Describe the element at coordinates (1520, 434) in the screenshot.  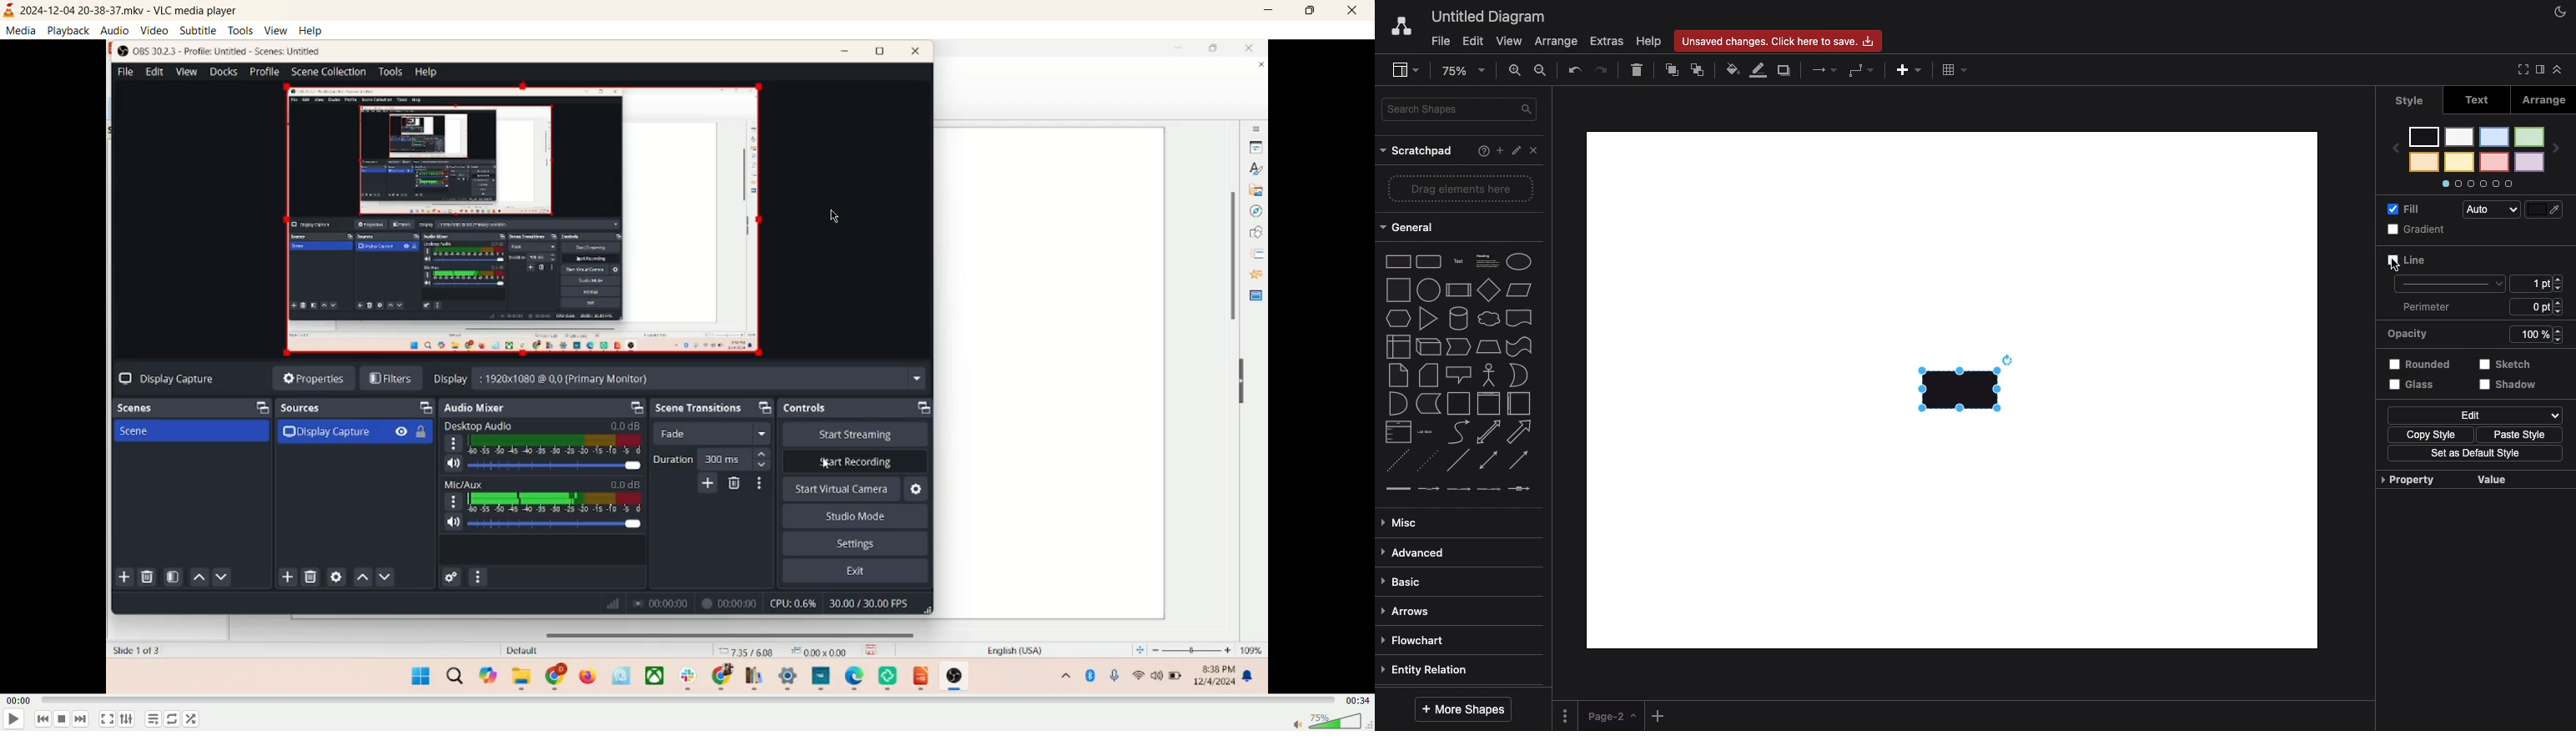
I see `arrow` at that location.